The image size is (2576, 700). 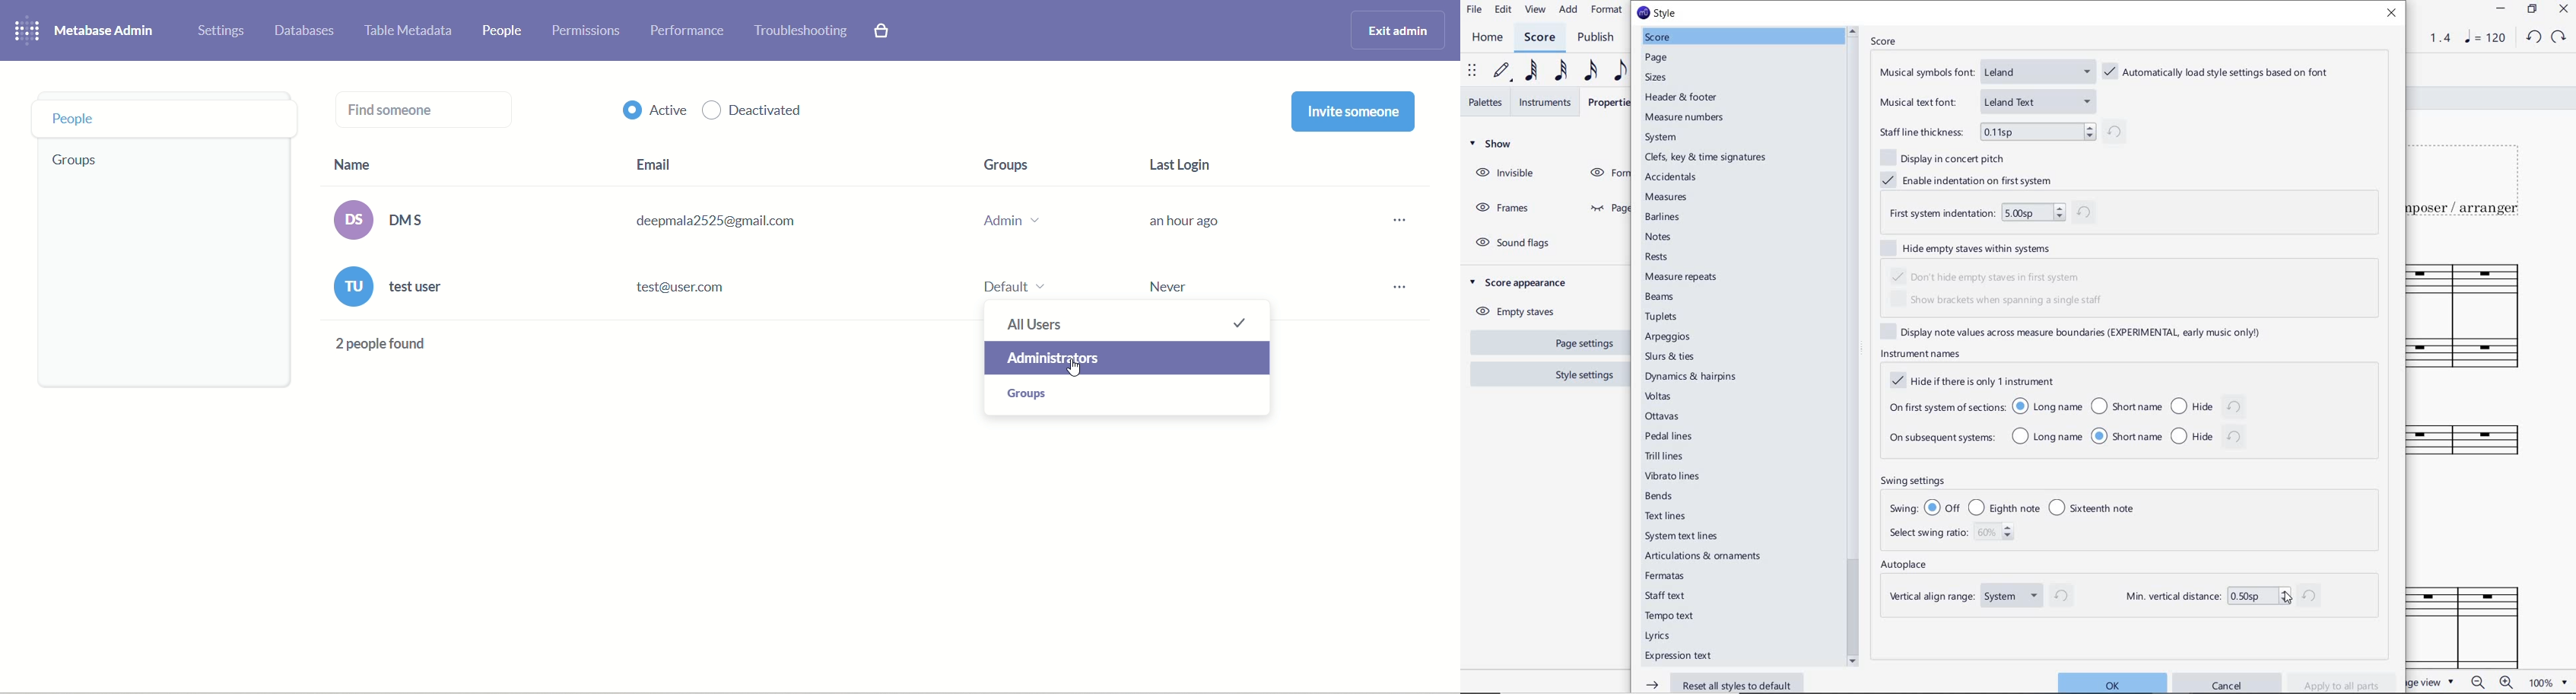 What do you see at coordinates (1668, 177) in the screenshot?
I see `accidentals` at bounding box center [1668, 177].